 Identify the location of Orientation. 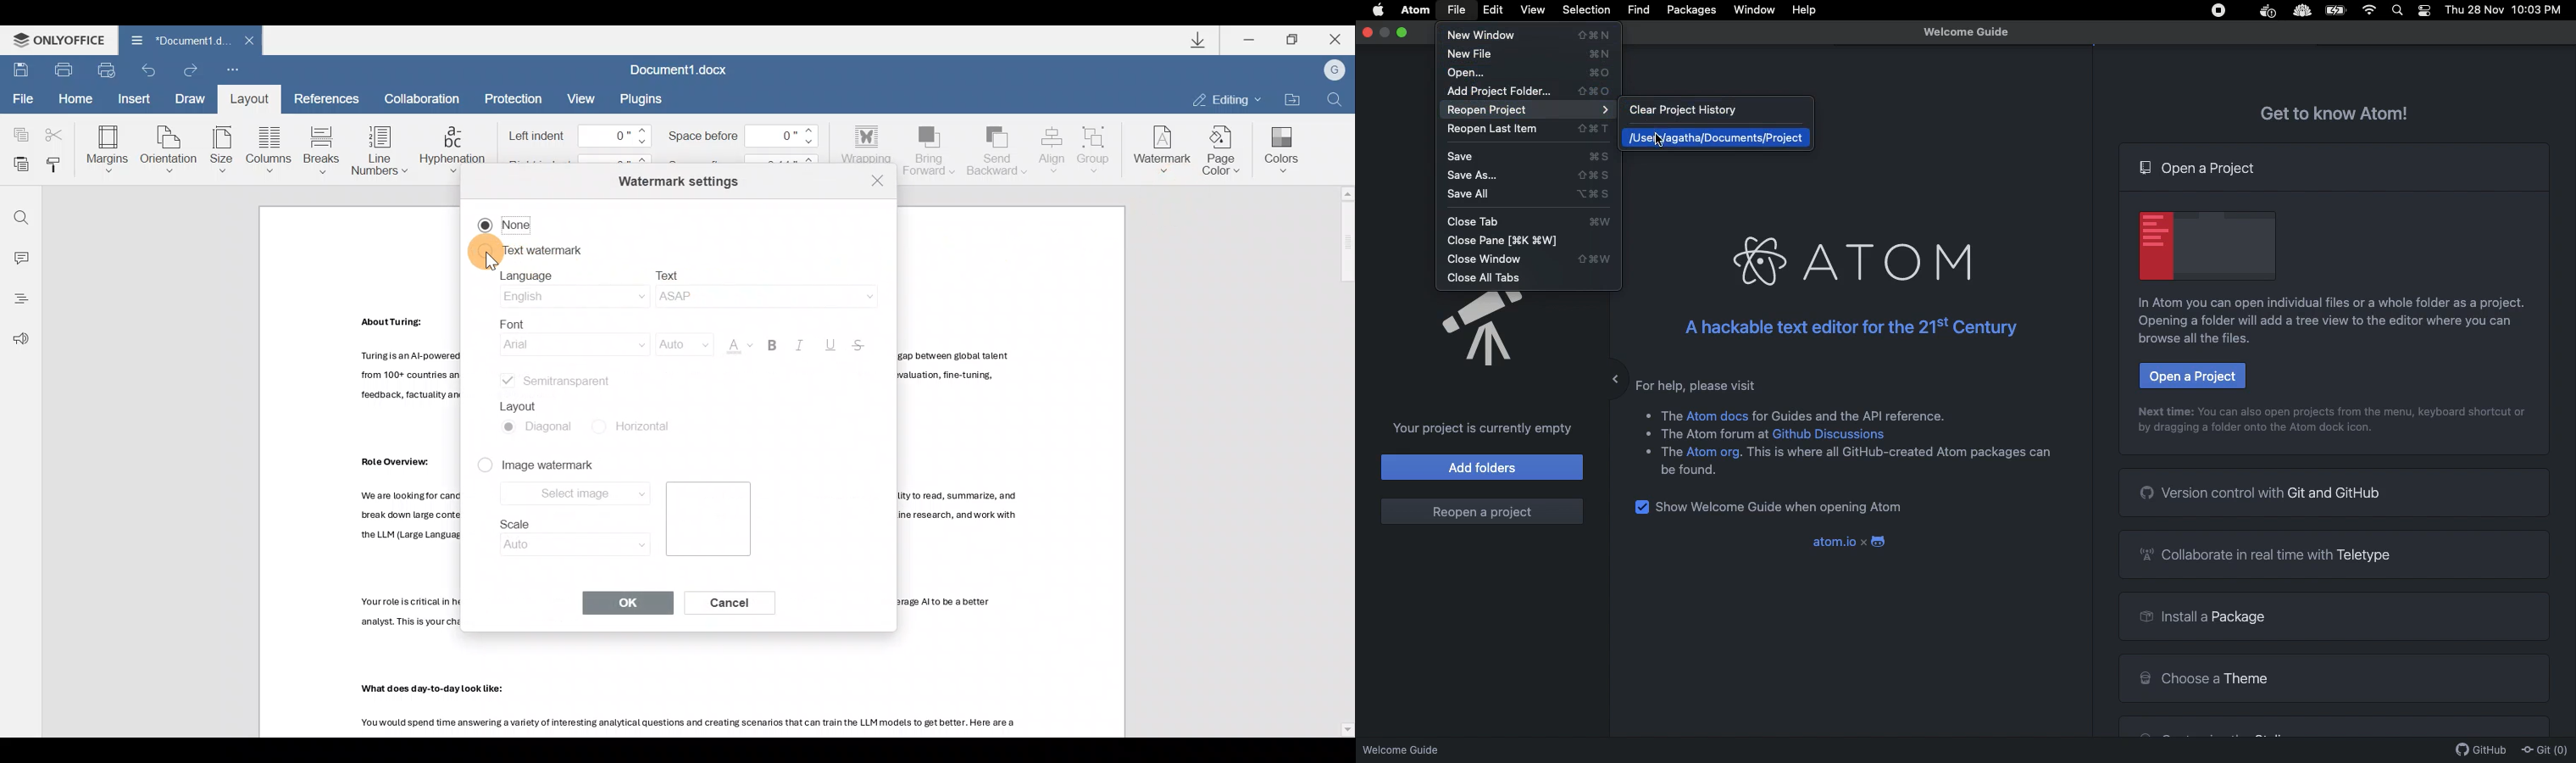
(170, 148).